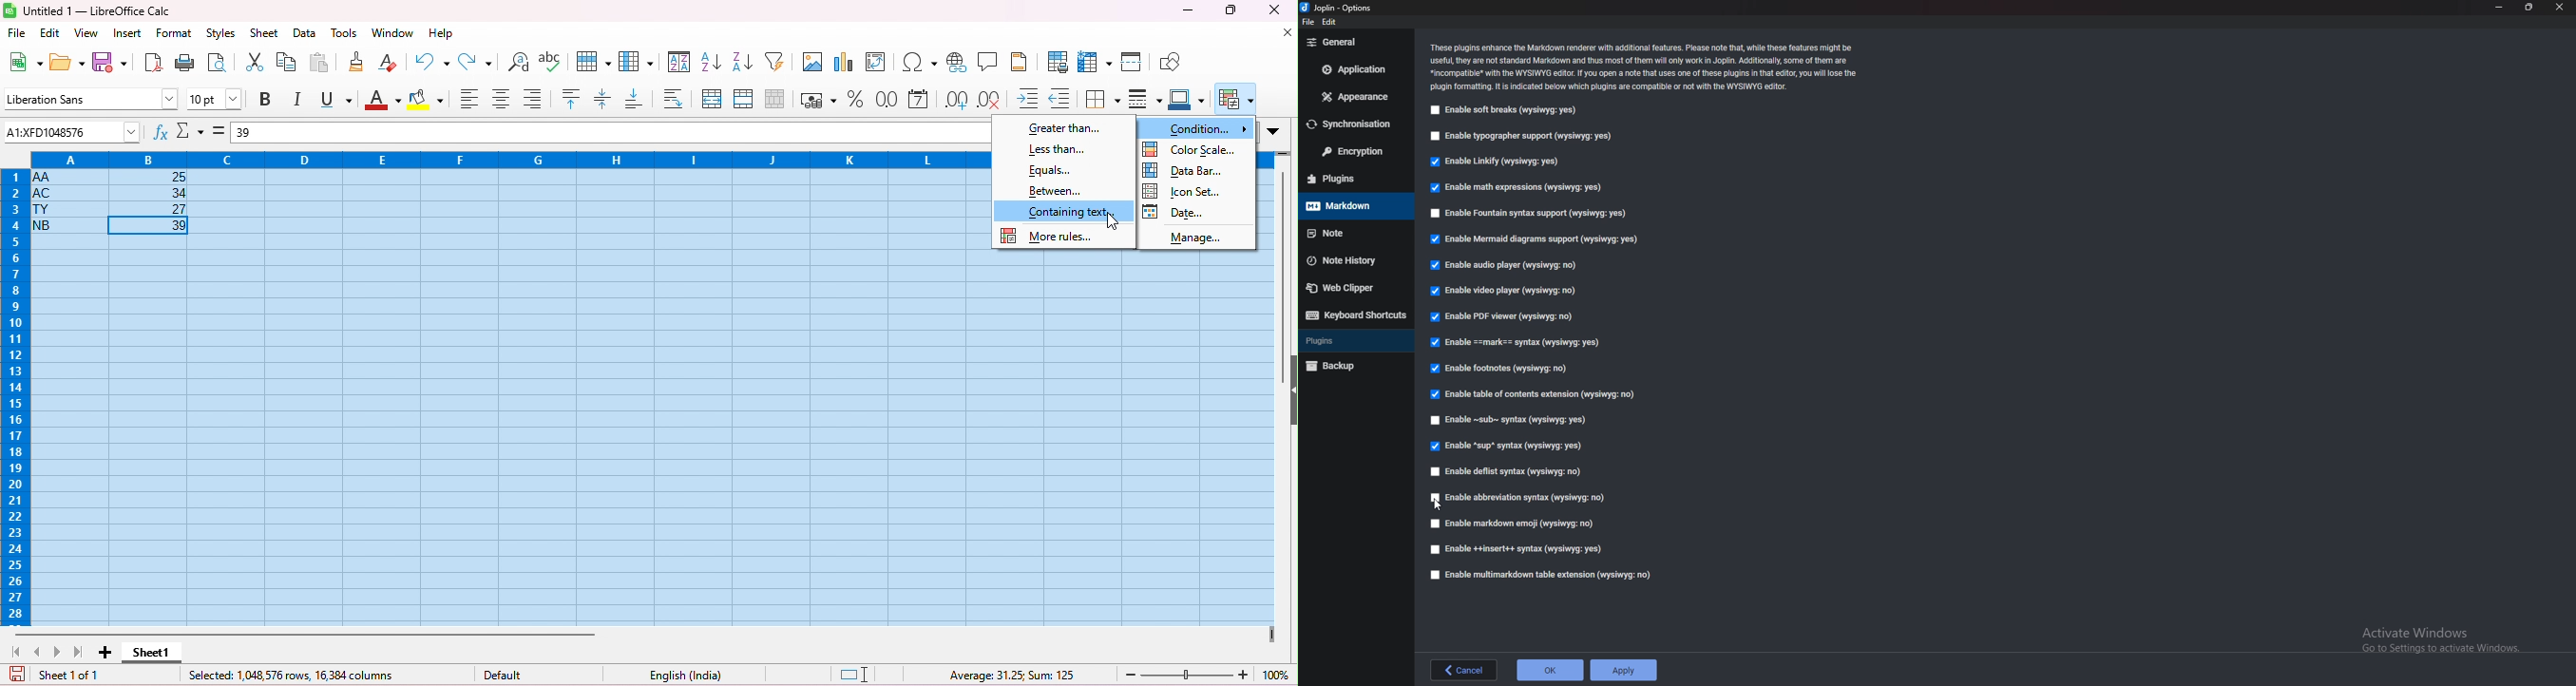 This screenshot has width=2576, height=700. Describe the element at coordinates (990, 61) in the screenshot. I see `insert comment` at that location.